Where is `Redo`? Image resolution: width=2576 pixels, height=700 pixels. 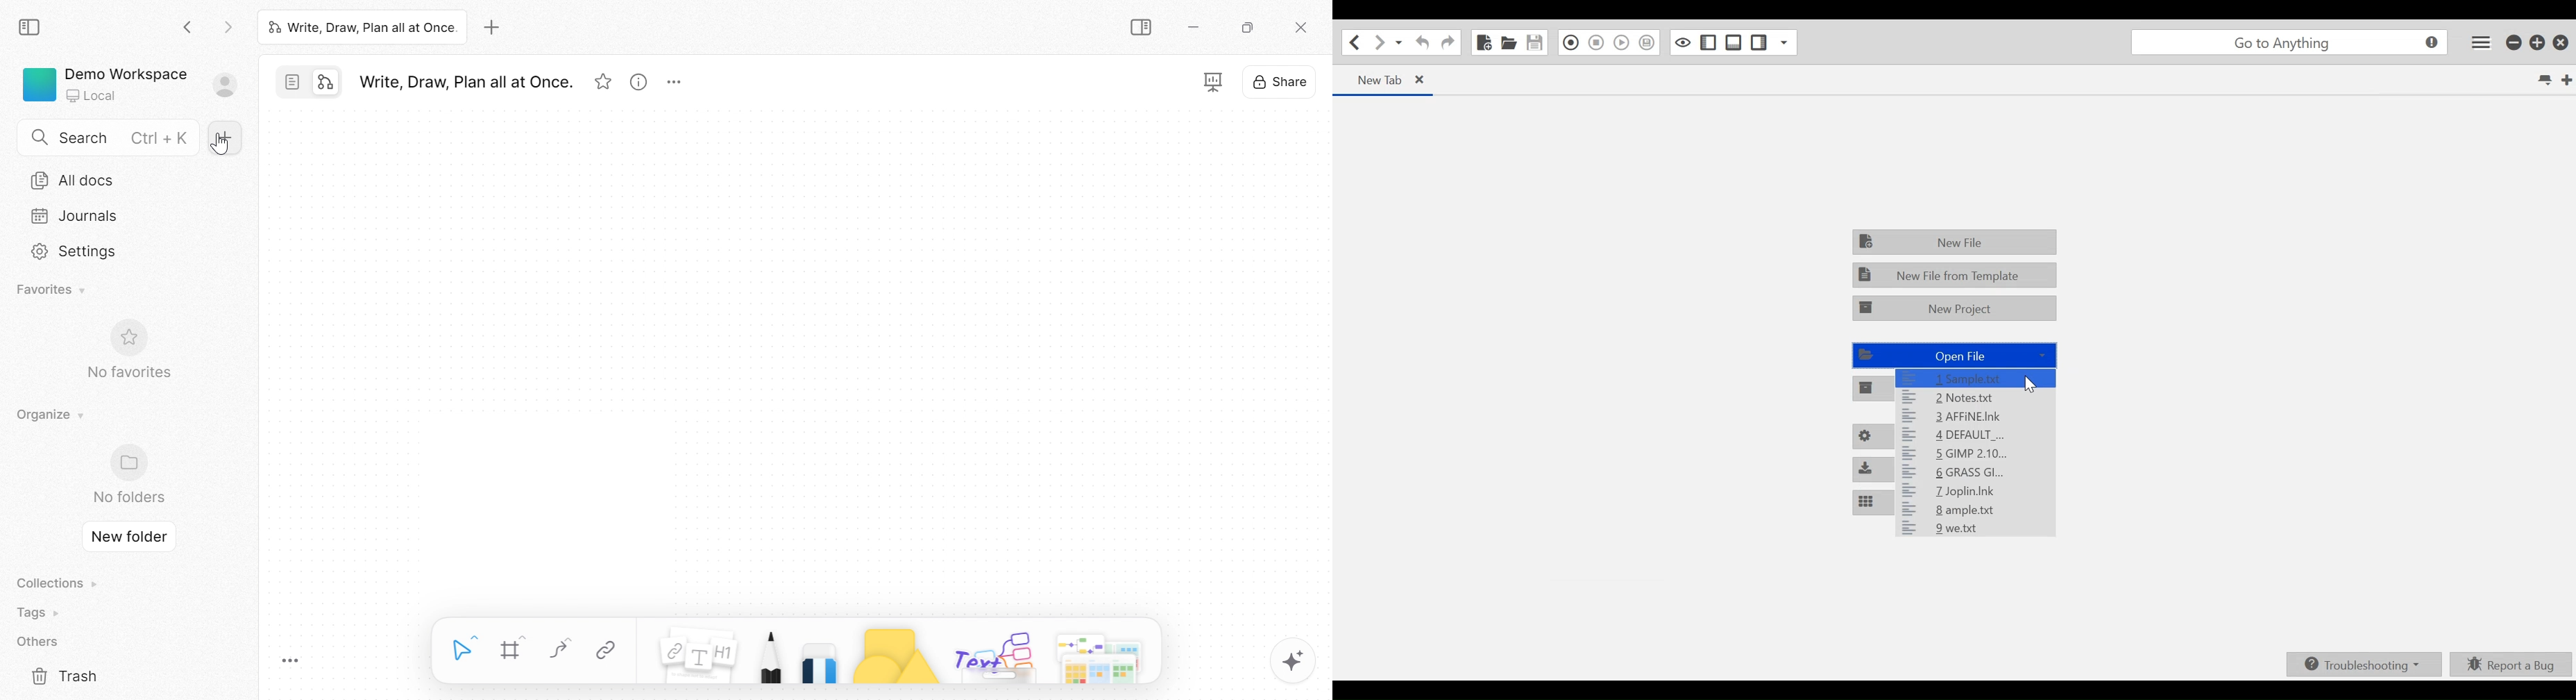 Redo is located at coordinates (1447, 43).